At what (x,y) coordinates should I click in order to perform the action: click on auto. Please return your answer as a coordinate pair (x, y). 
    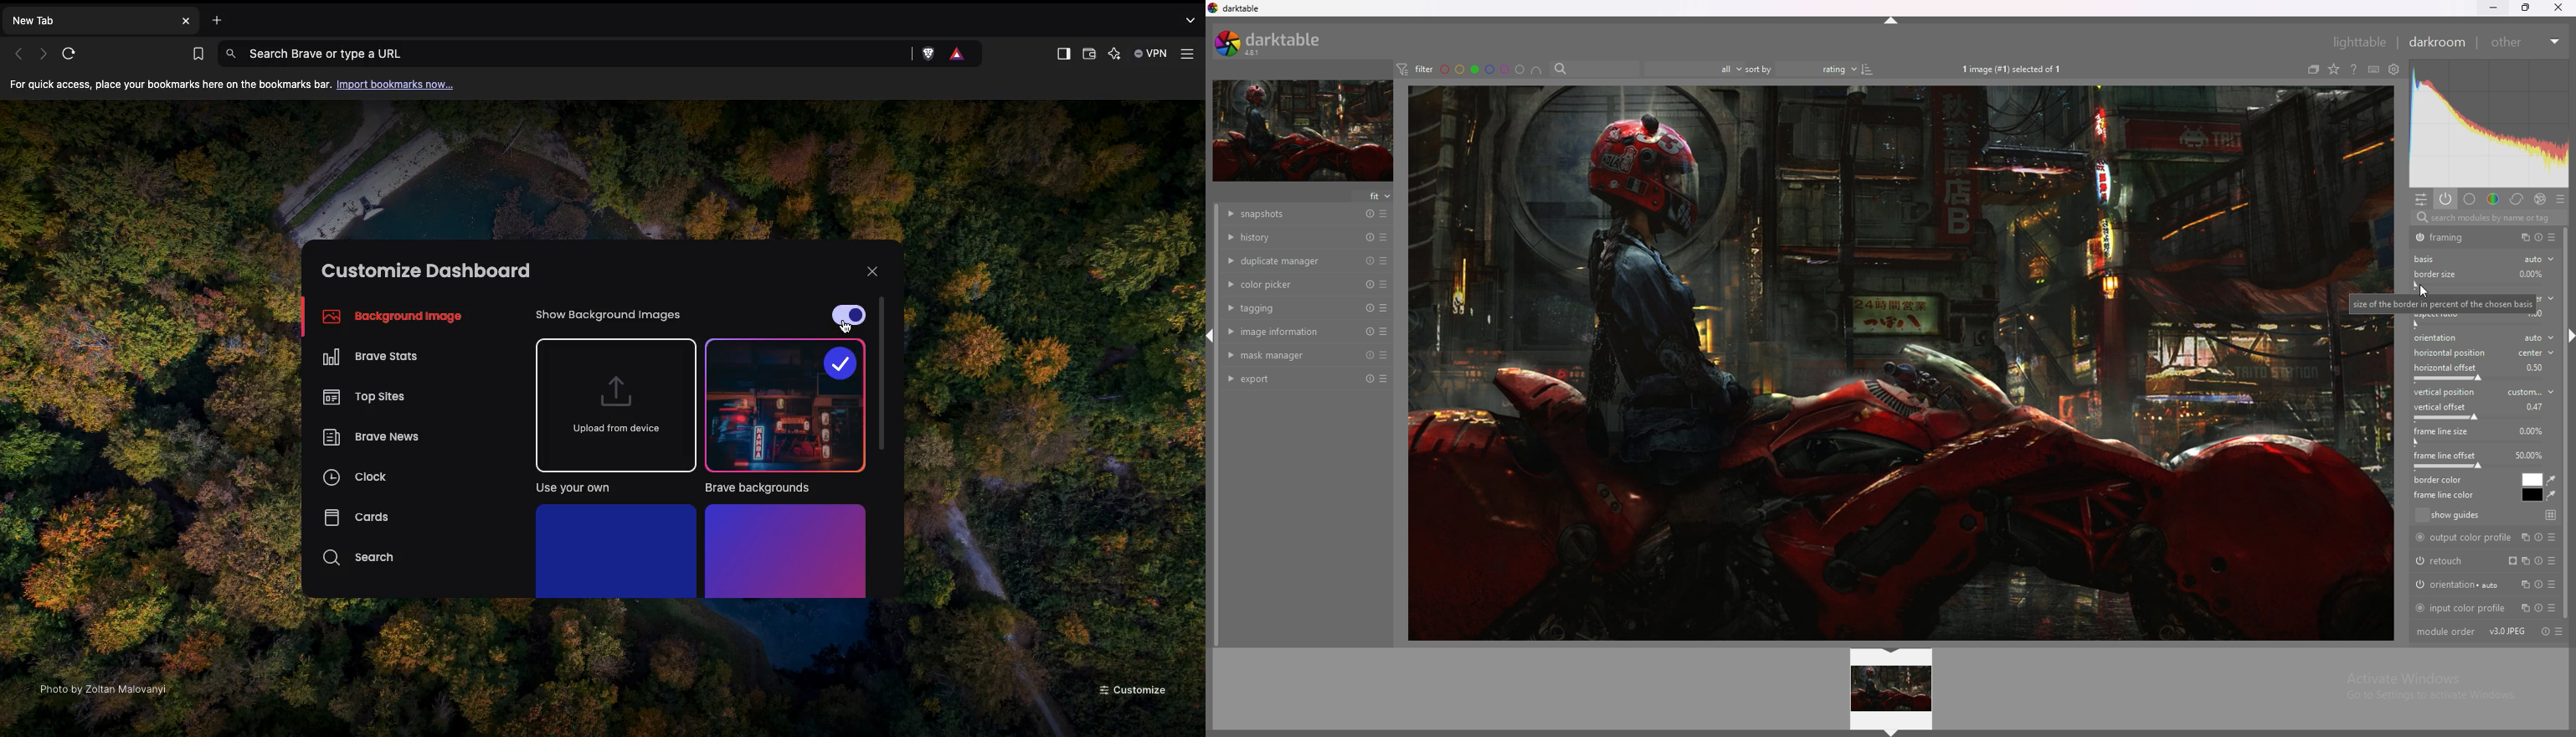
    Looking at the image, I should click on (2538, 259).